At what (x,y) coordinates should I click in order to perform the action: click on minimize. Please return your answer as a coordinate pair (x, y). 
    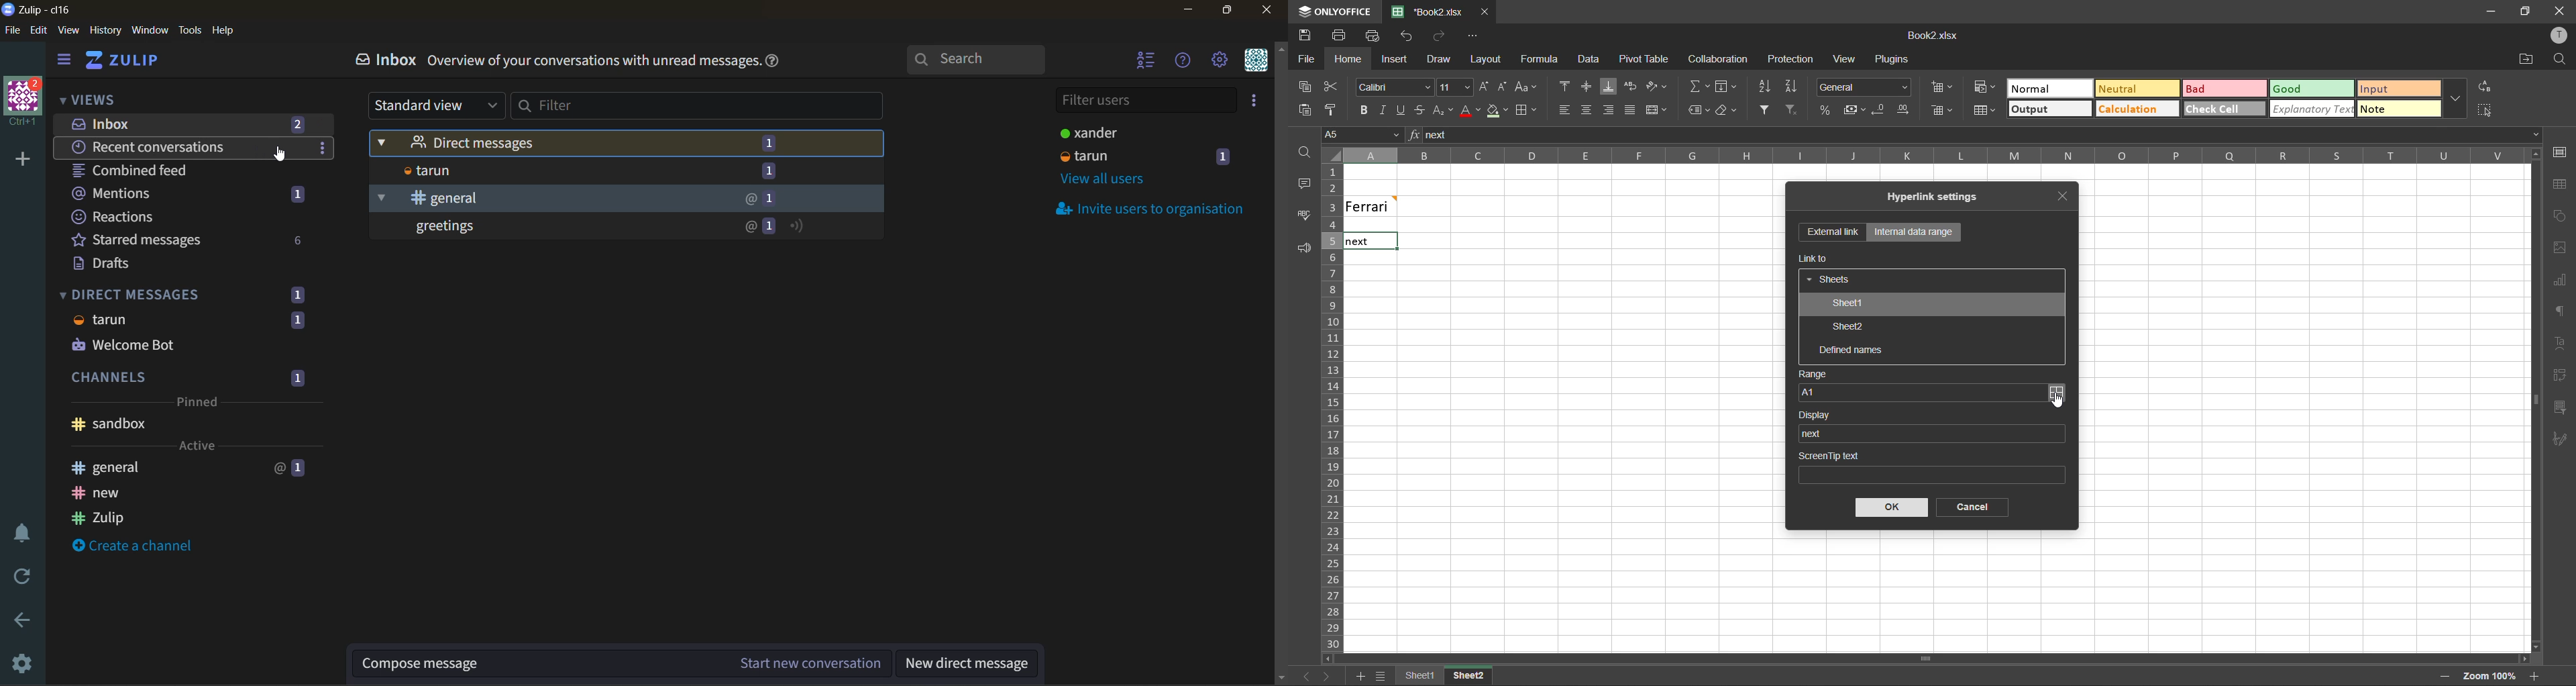
    Looking at the image, I should click on (1195, 13).